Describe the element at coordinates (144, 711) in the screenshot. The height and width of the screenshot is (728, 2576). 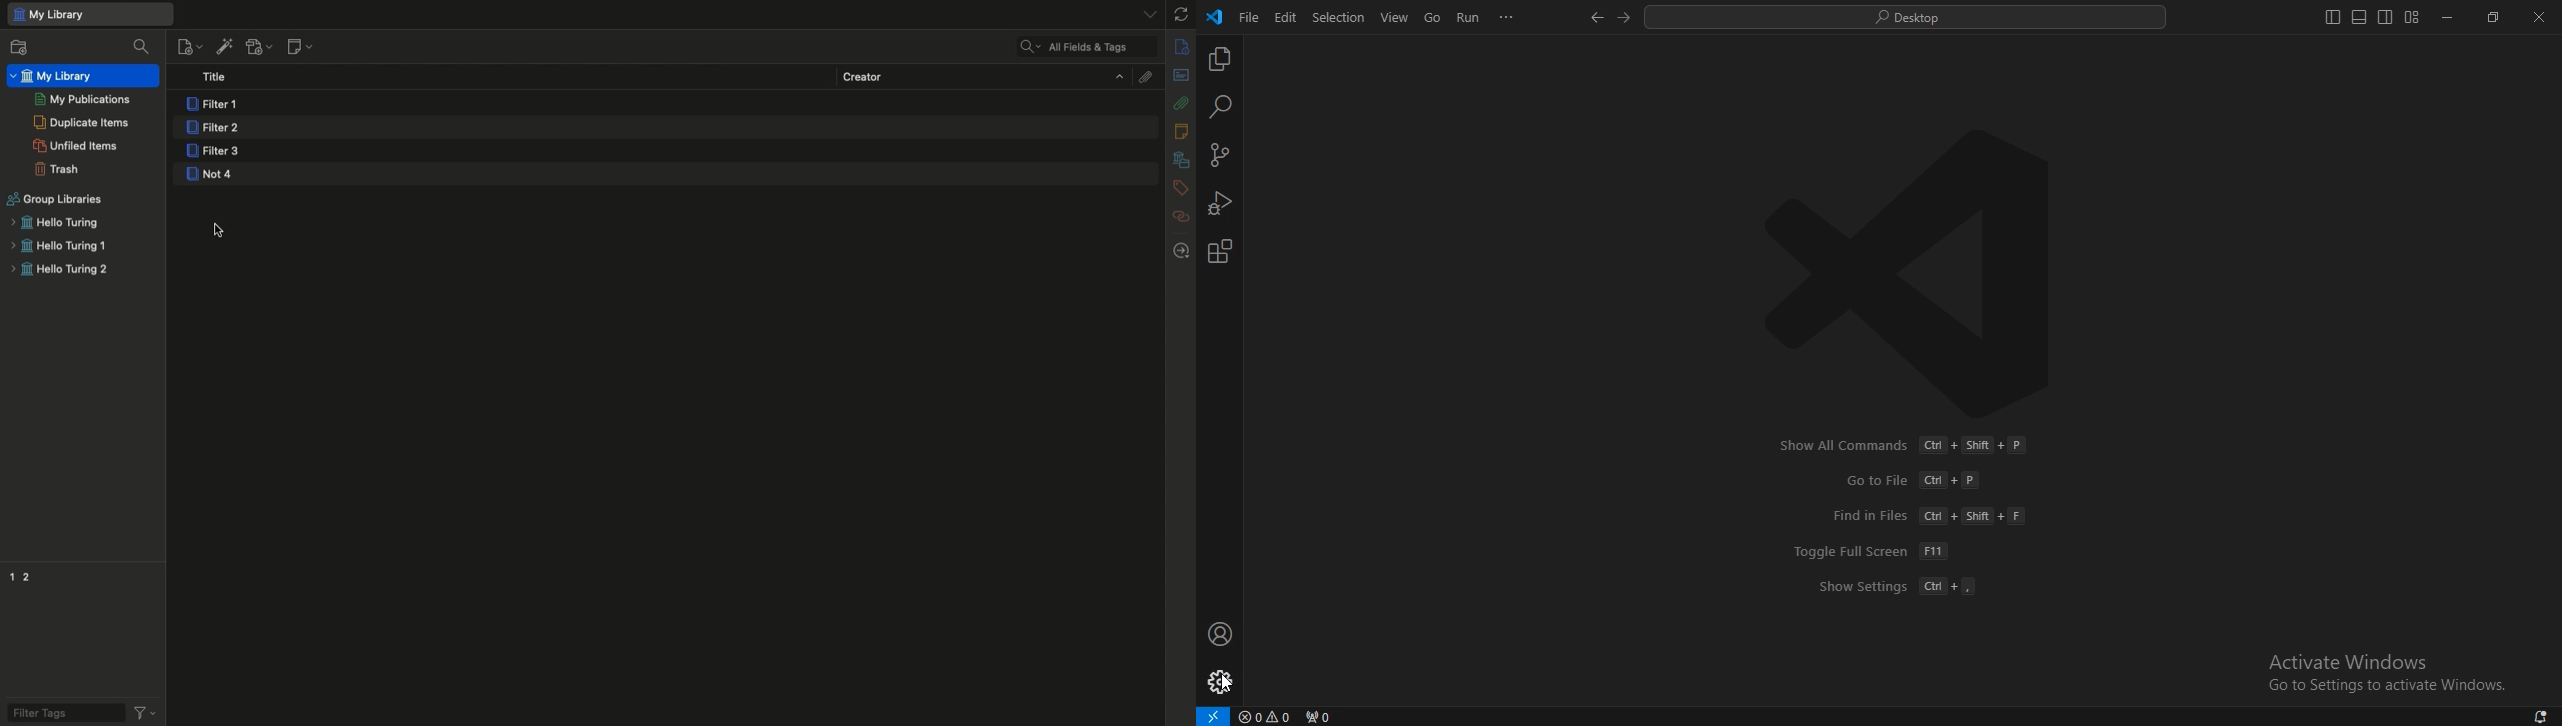
I see `Actions` at that location.